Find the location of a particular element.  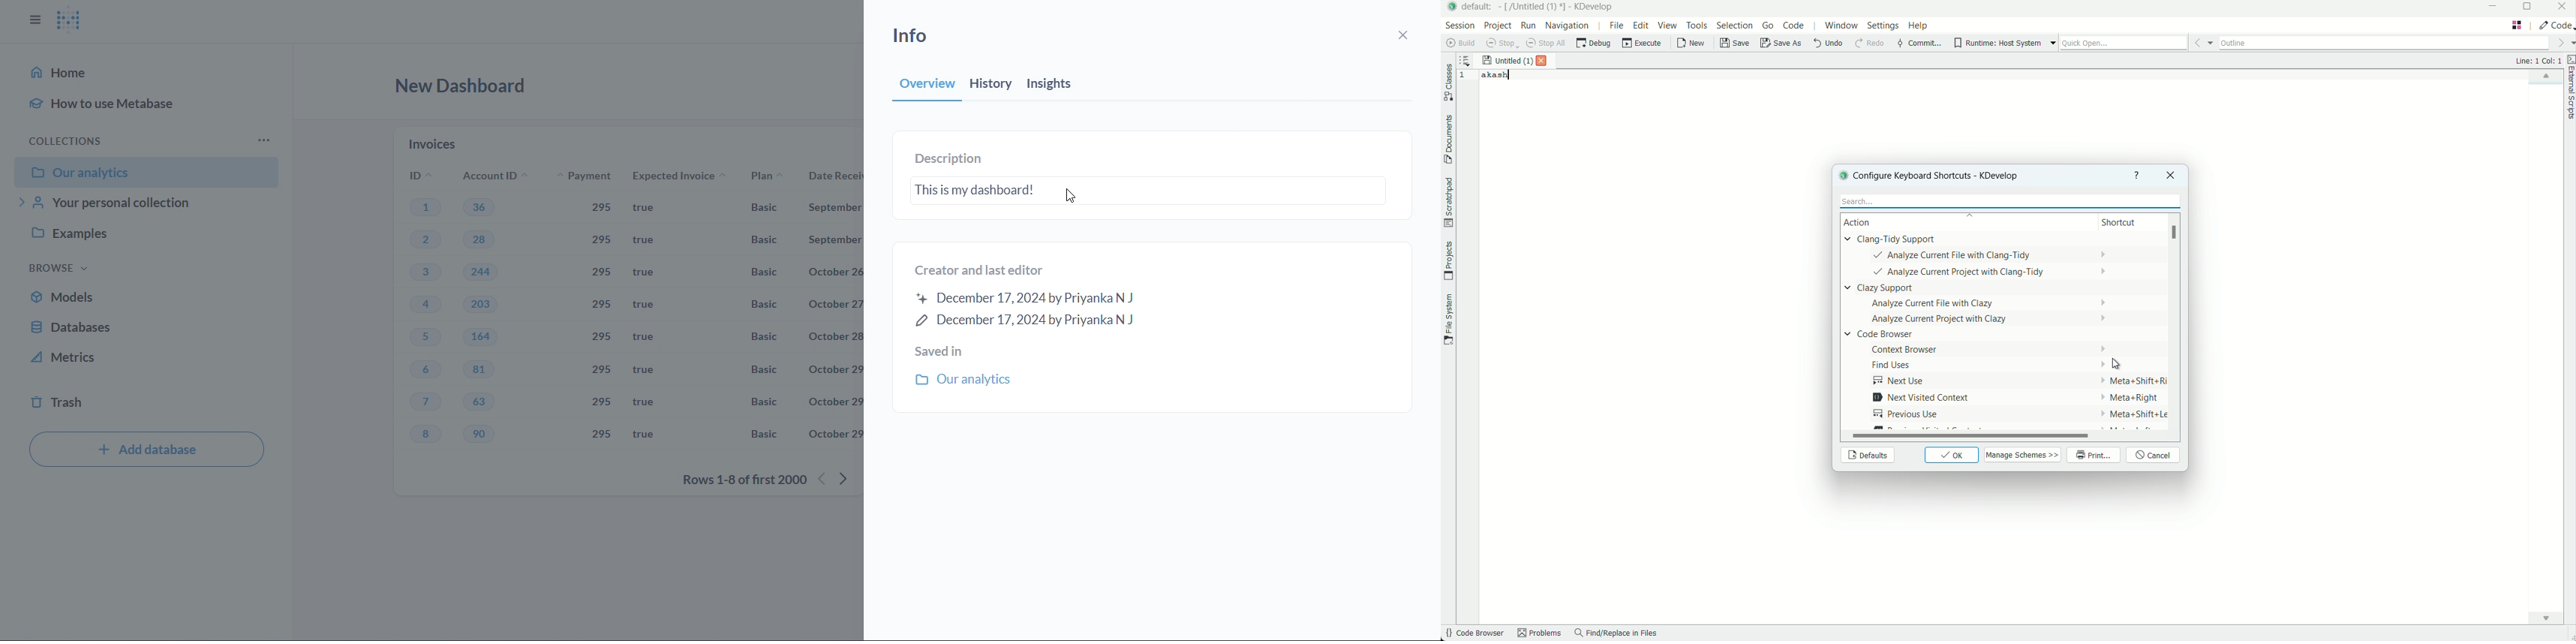

logo is located at coordinates (68, 22).